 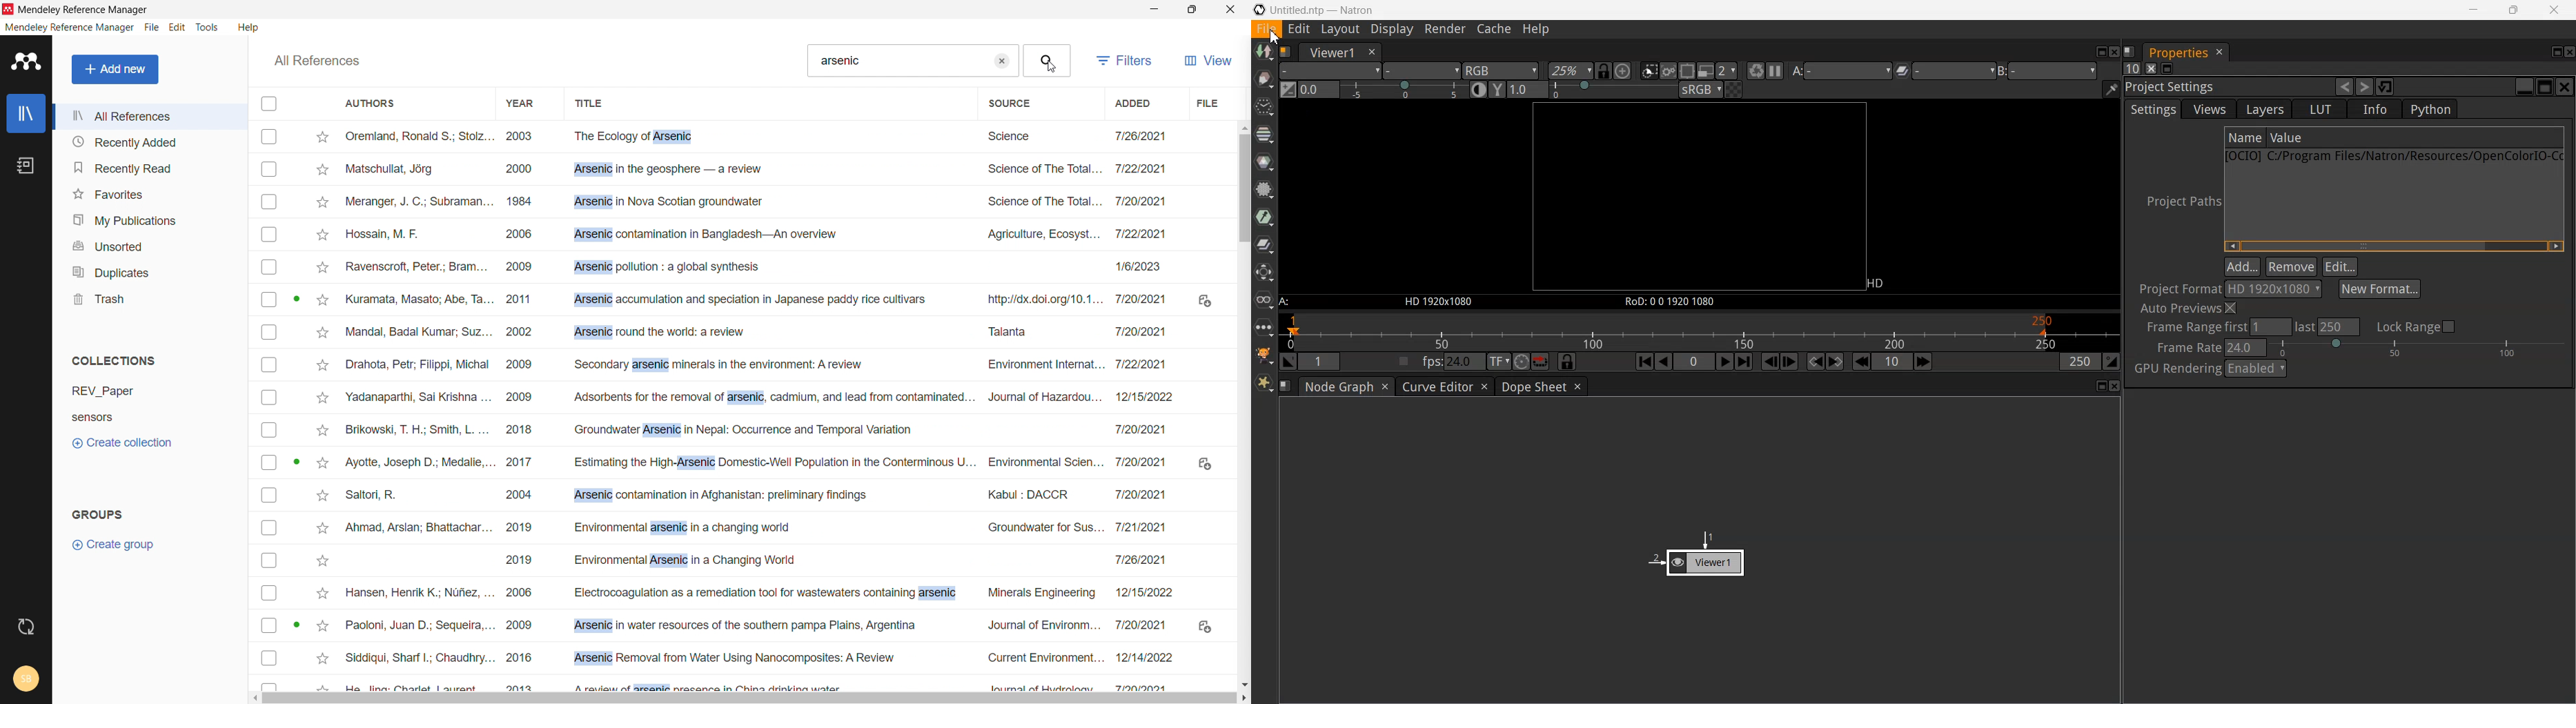 I want to click on Arsenic, so click(x=844, y=61).